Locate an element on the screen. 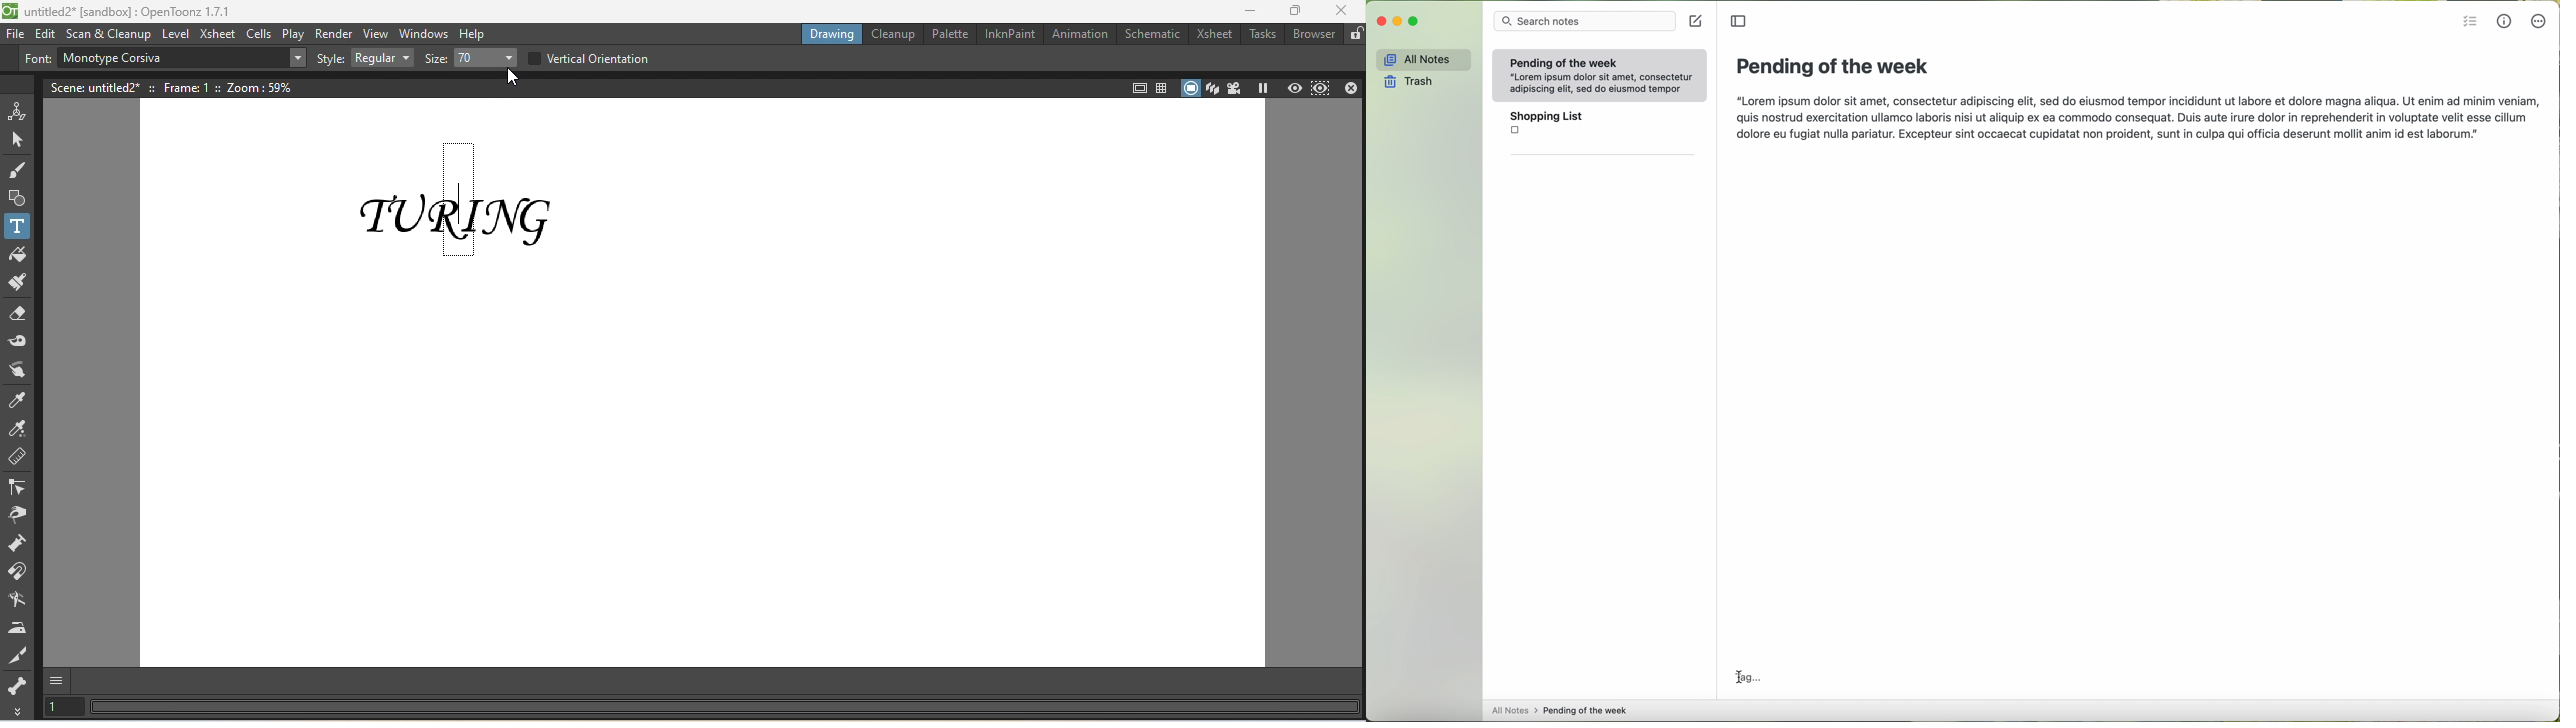 The width and height of the screenshot is (2576, 728). “Lorem ipsum dolor sit amet, consectetur adipiscing elit, sed do eiusmod tempor incididunt ut labore et dolore magna aliqua. Ut enim ad minim veniam,
quis nostrud exercitation ullamco laboris nisi ut aliquip ex ea commodo consequat. Duis aute irure dolor in reprehenderit in voluptate velit esse cillum
dolore eu fugiat nulla pariatur. Excepteur sint occaecat cupidatat non proident, sunt in culpa qui officia deserunt mollit anim id est laborum.” is located at coordinates (2136, 119).